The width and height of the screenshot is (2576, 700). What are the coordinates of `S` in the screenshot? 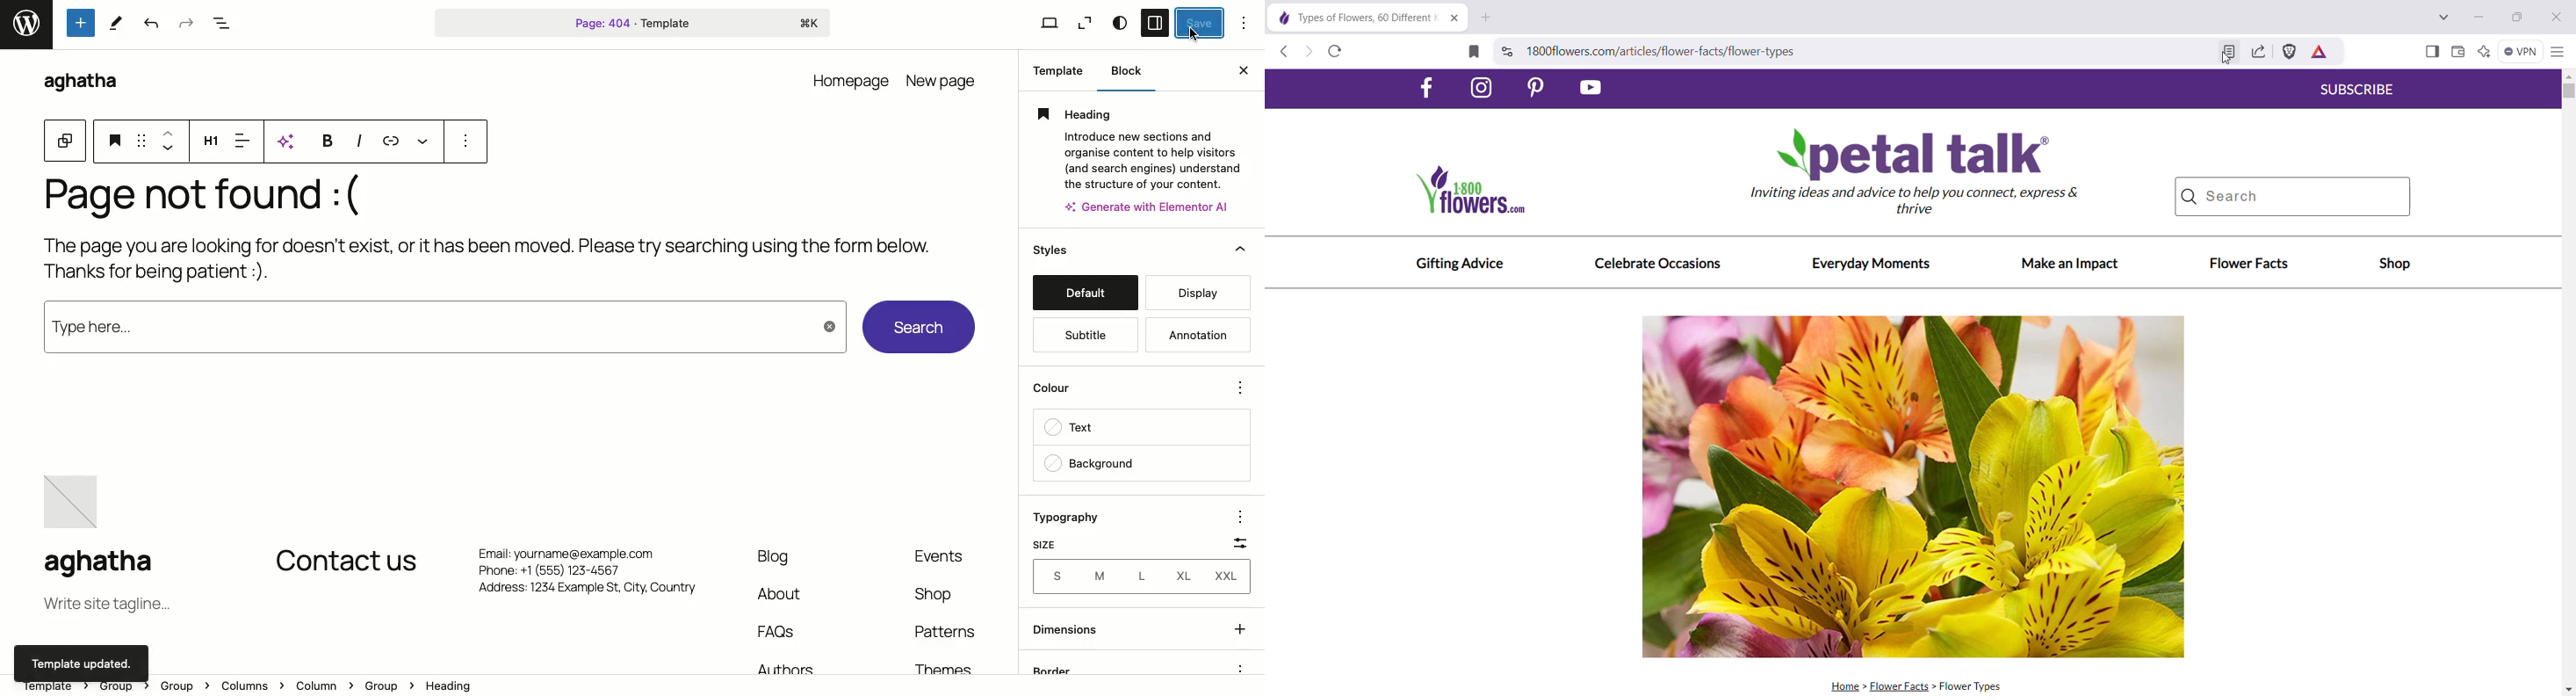 It's located at (1054, 576).